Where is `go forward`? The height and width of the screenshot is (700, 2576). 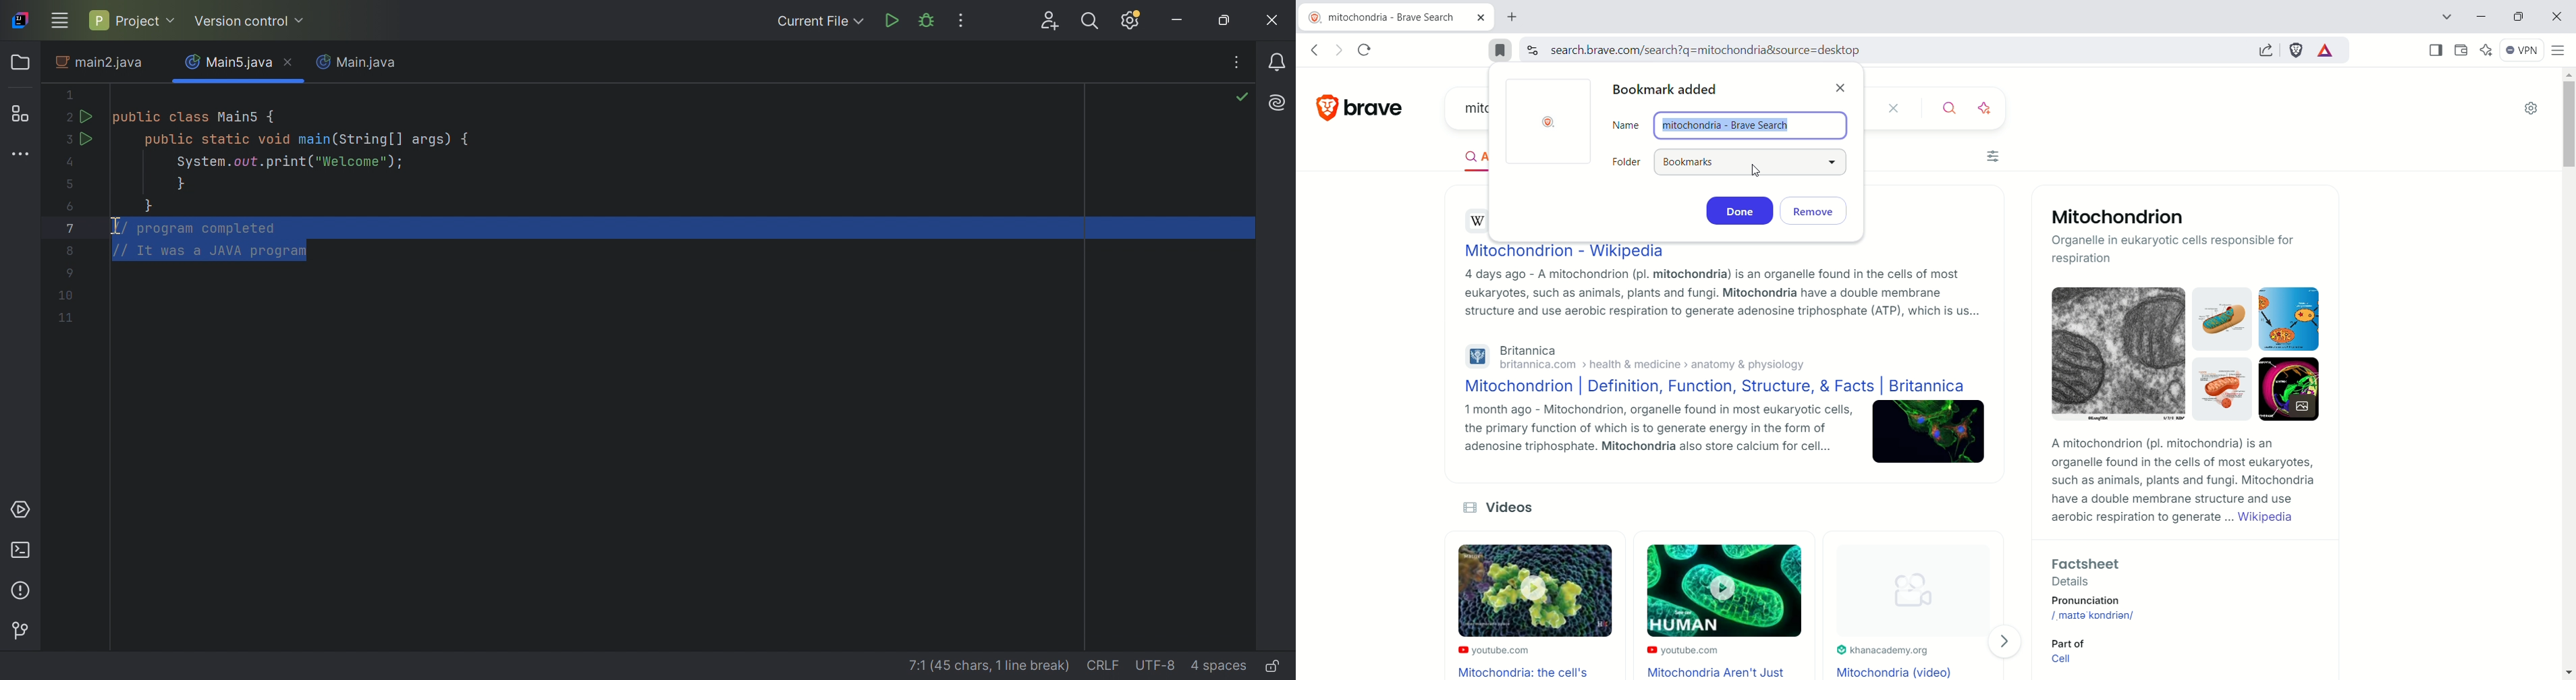 go forward is located at coordinates (1339, 49).